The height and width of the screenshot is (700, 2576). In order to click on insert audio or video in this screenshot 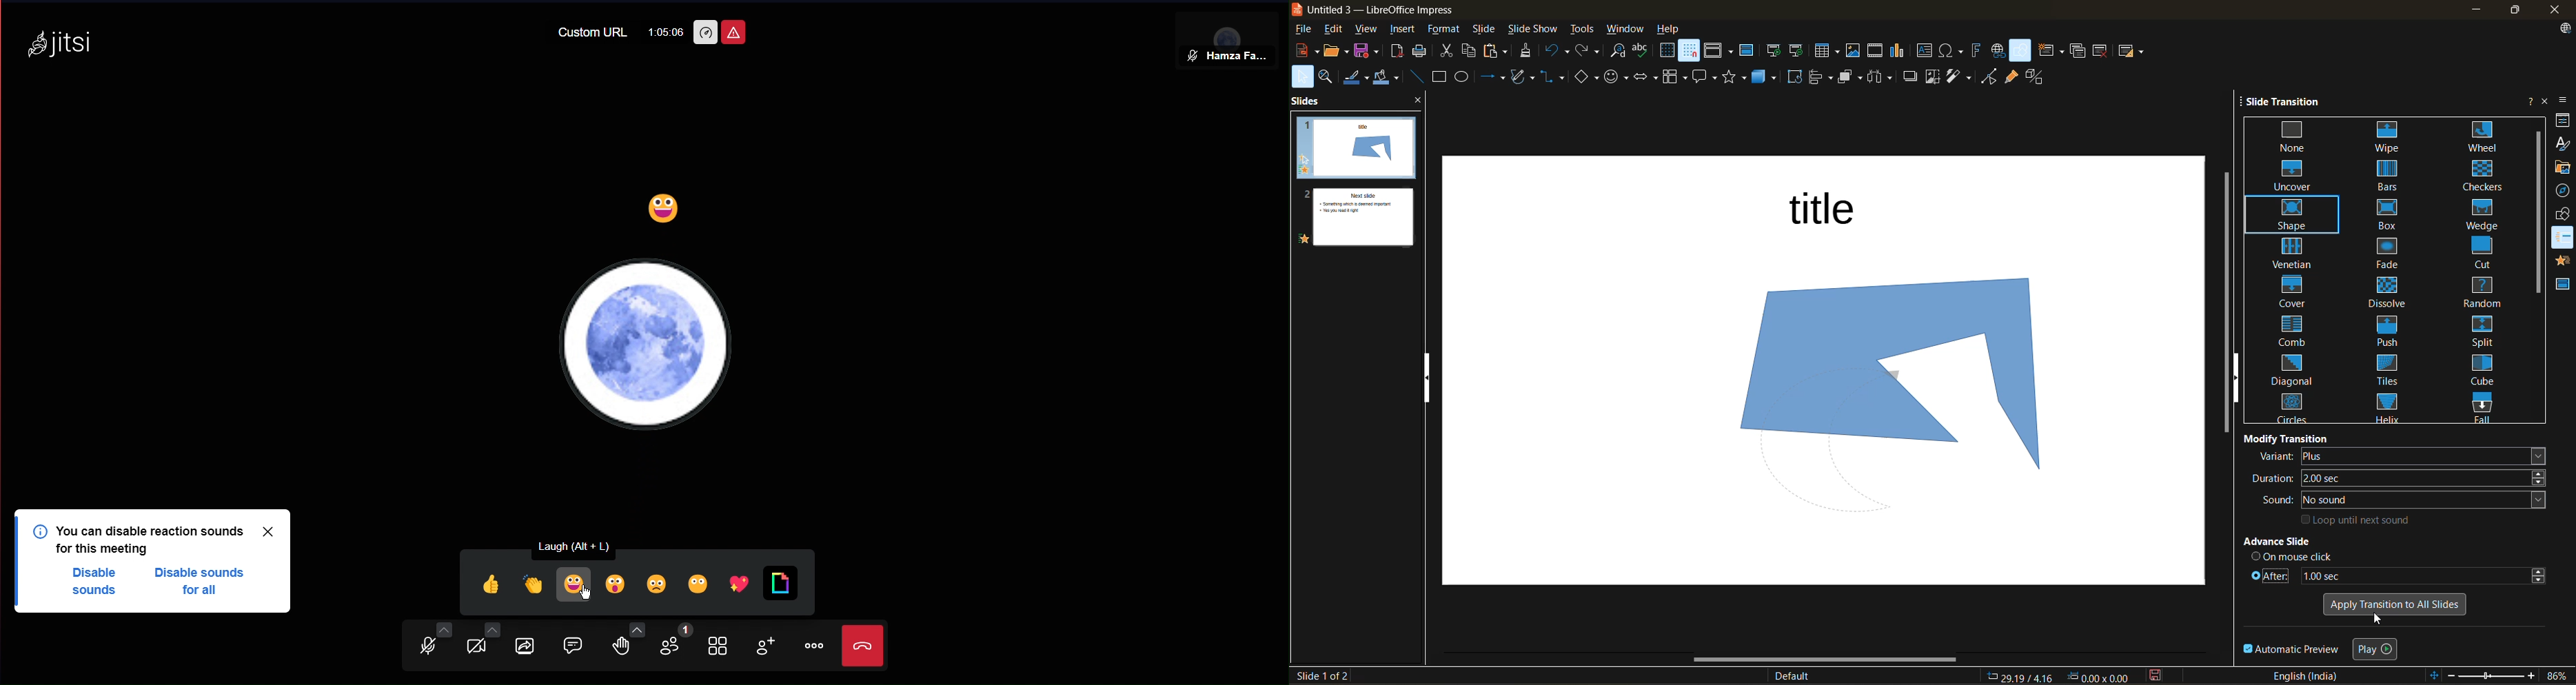, I will do `click(1877, 54)`.